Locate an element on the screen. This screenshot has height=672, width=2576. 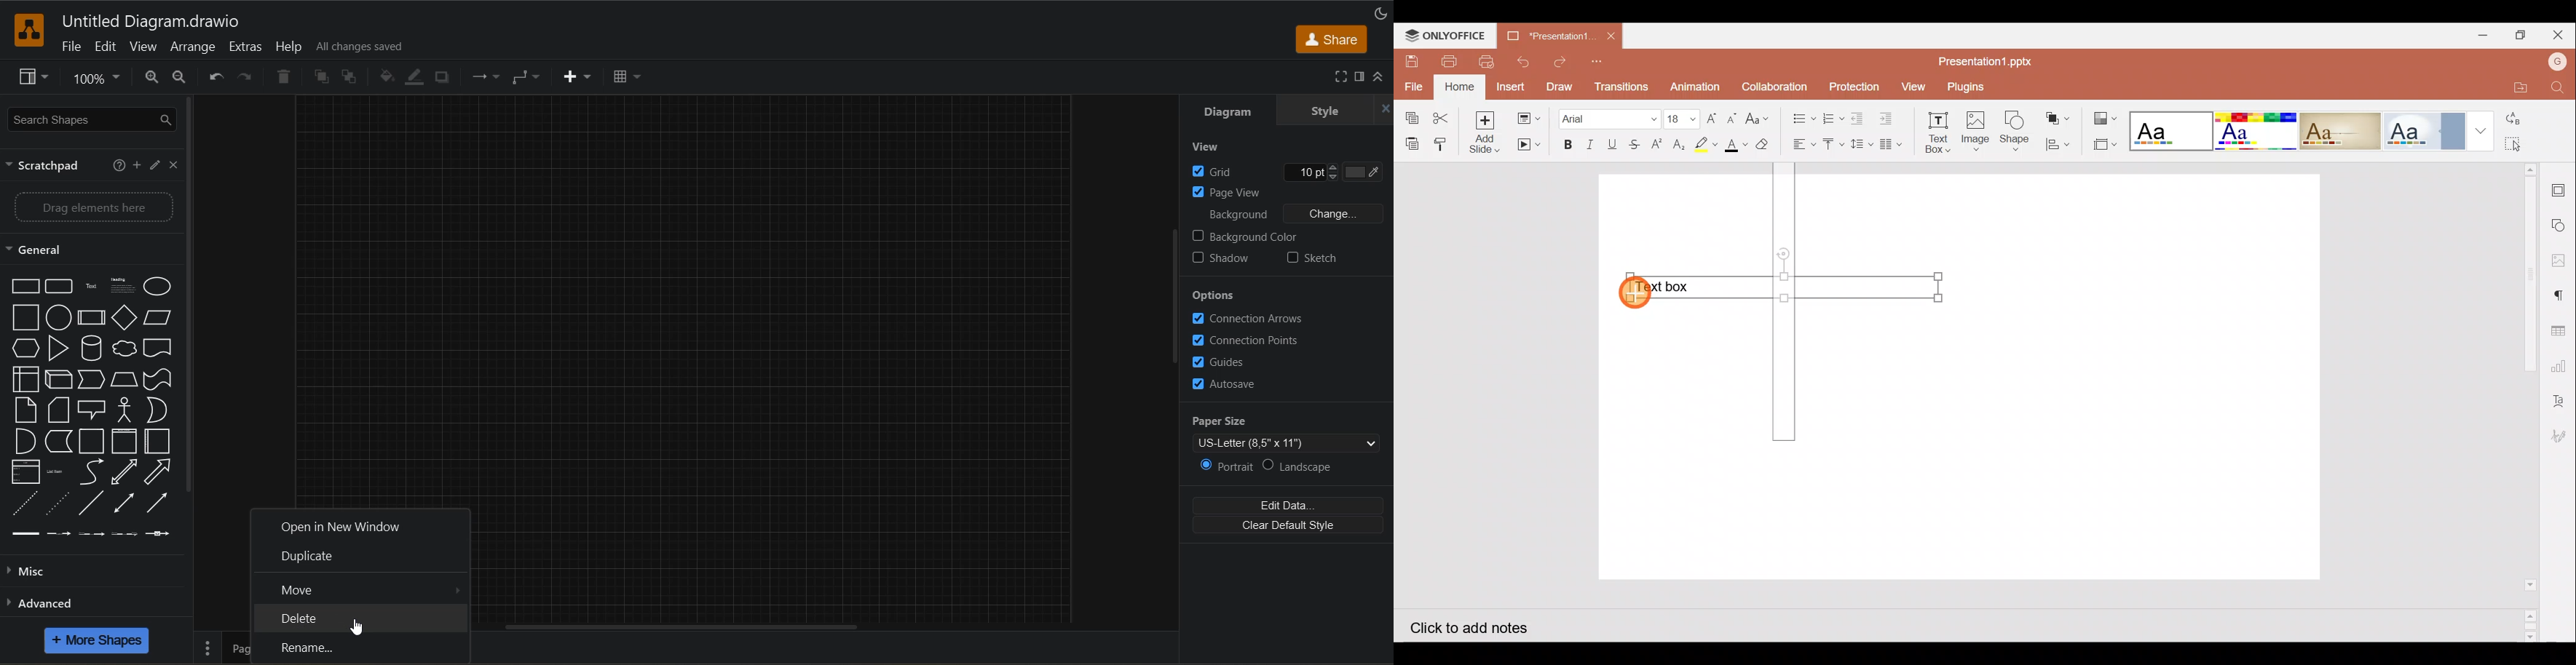
redo is located at coordinates (248, 77).